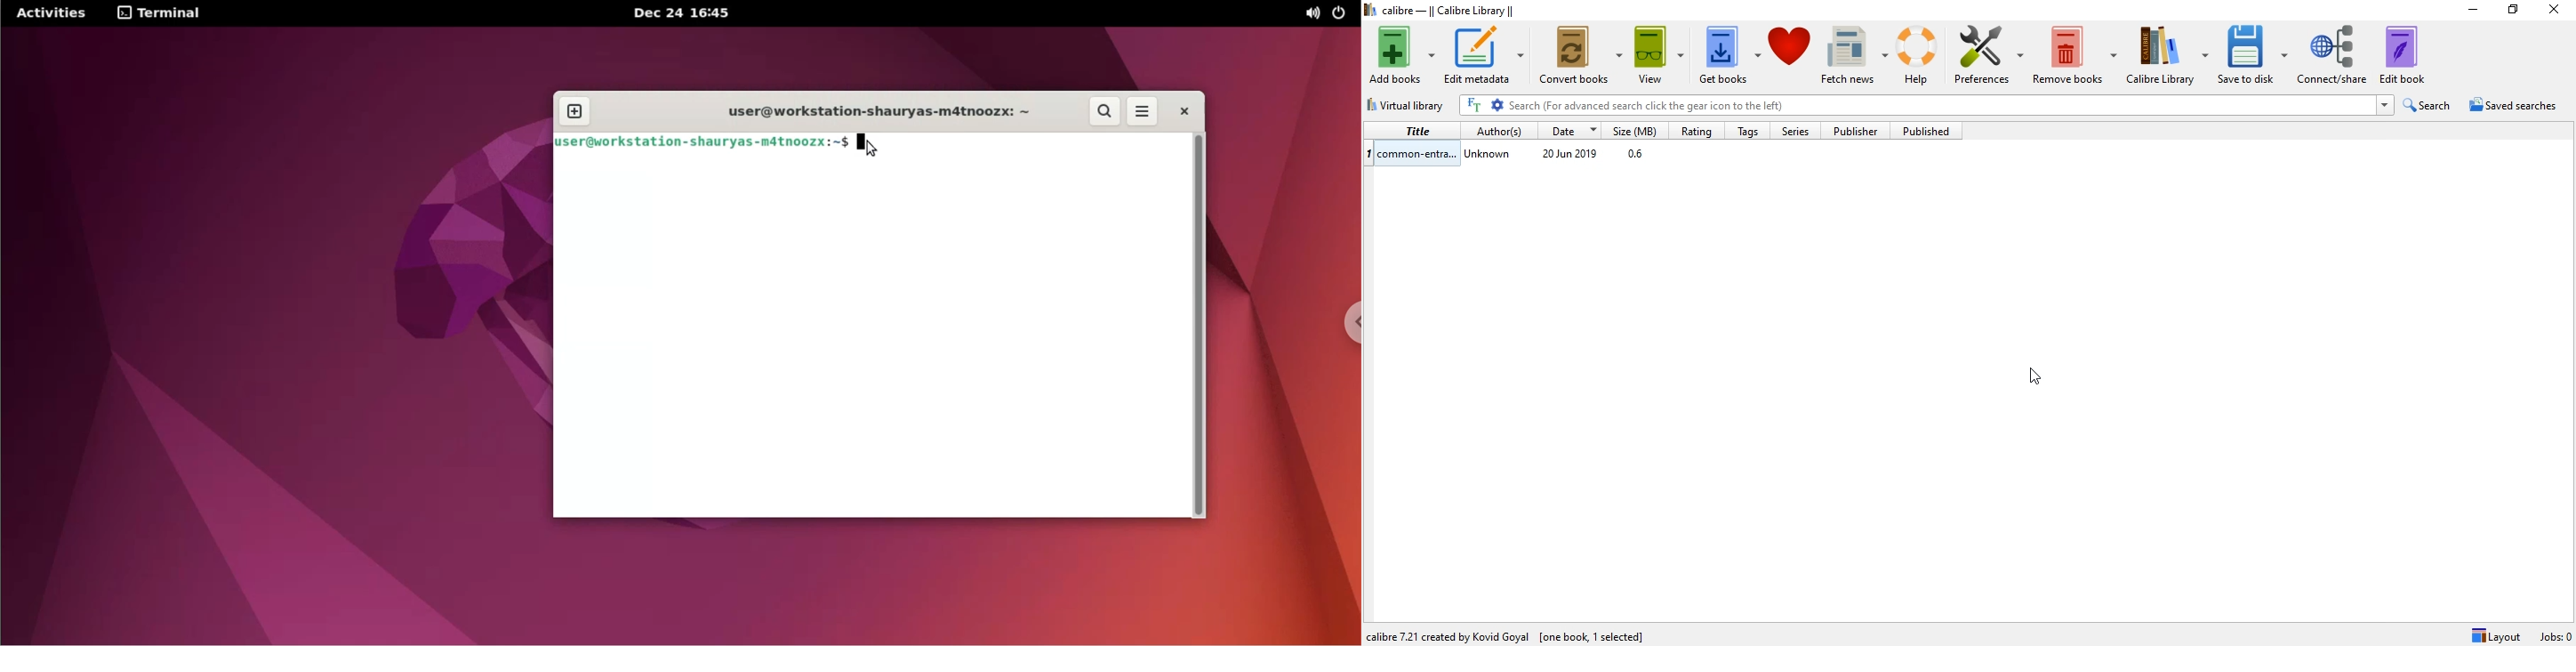  What do you see at coordinates (2411, 54) in the screenshot?
I see `Edit book` at bounding box center [2411, 54].